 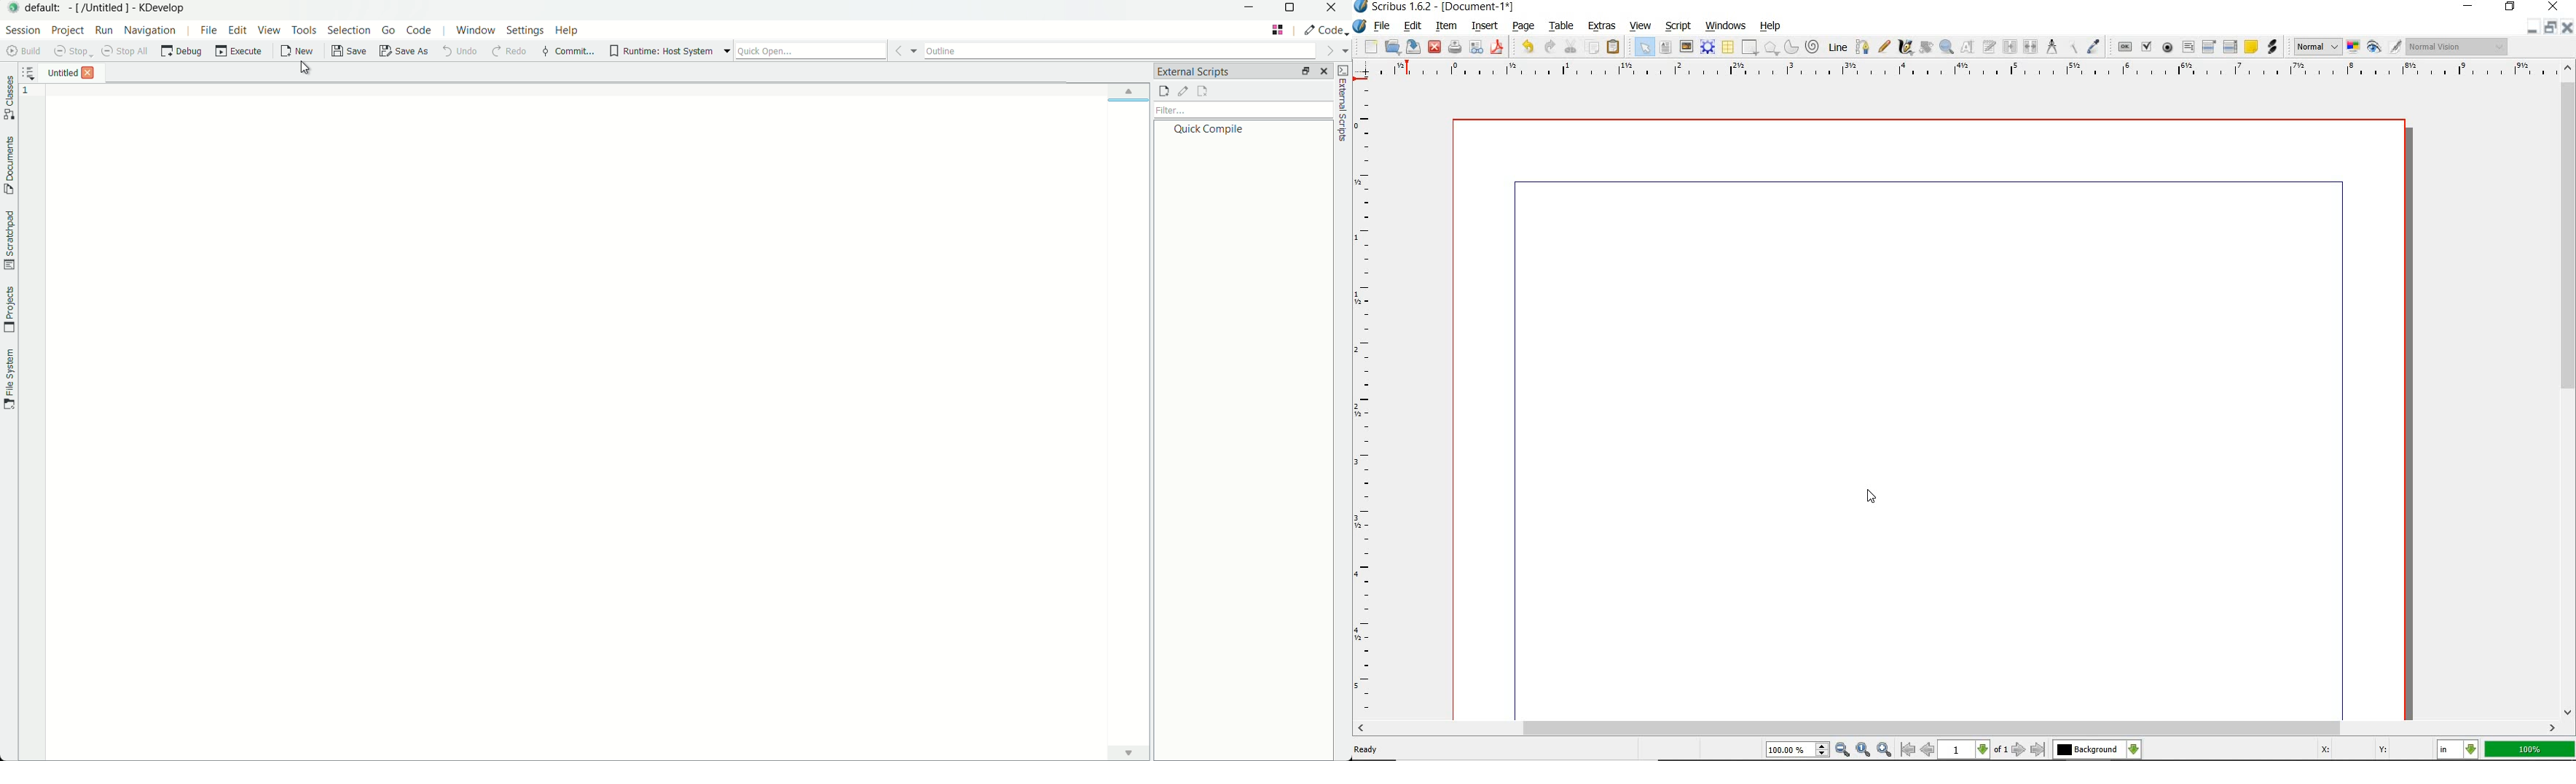 What do you see at coordinates (1447, 26) in the screenshot?
I see `item` at bounding box center [1447, 26].